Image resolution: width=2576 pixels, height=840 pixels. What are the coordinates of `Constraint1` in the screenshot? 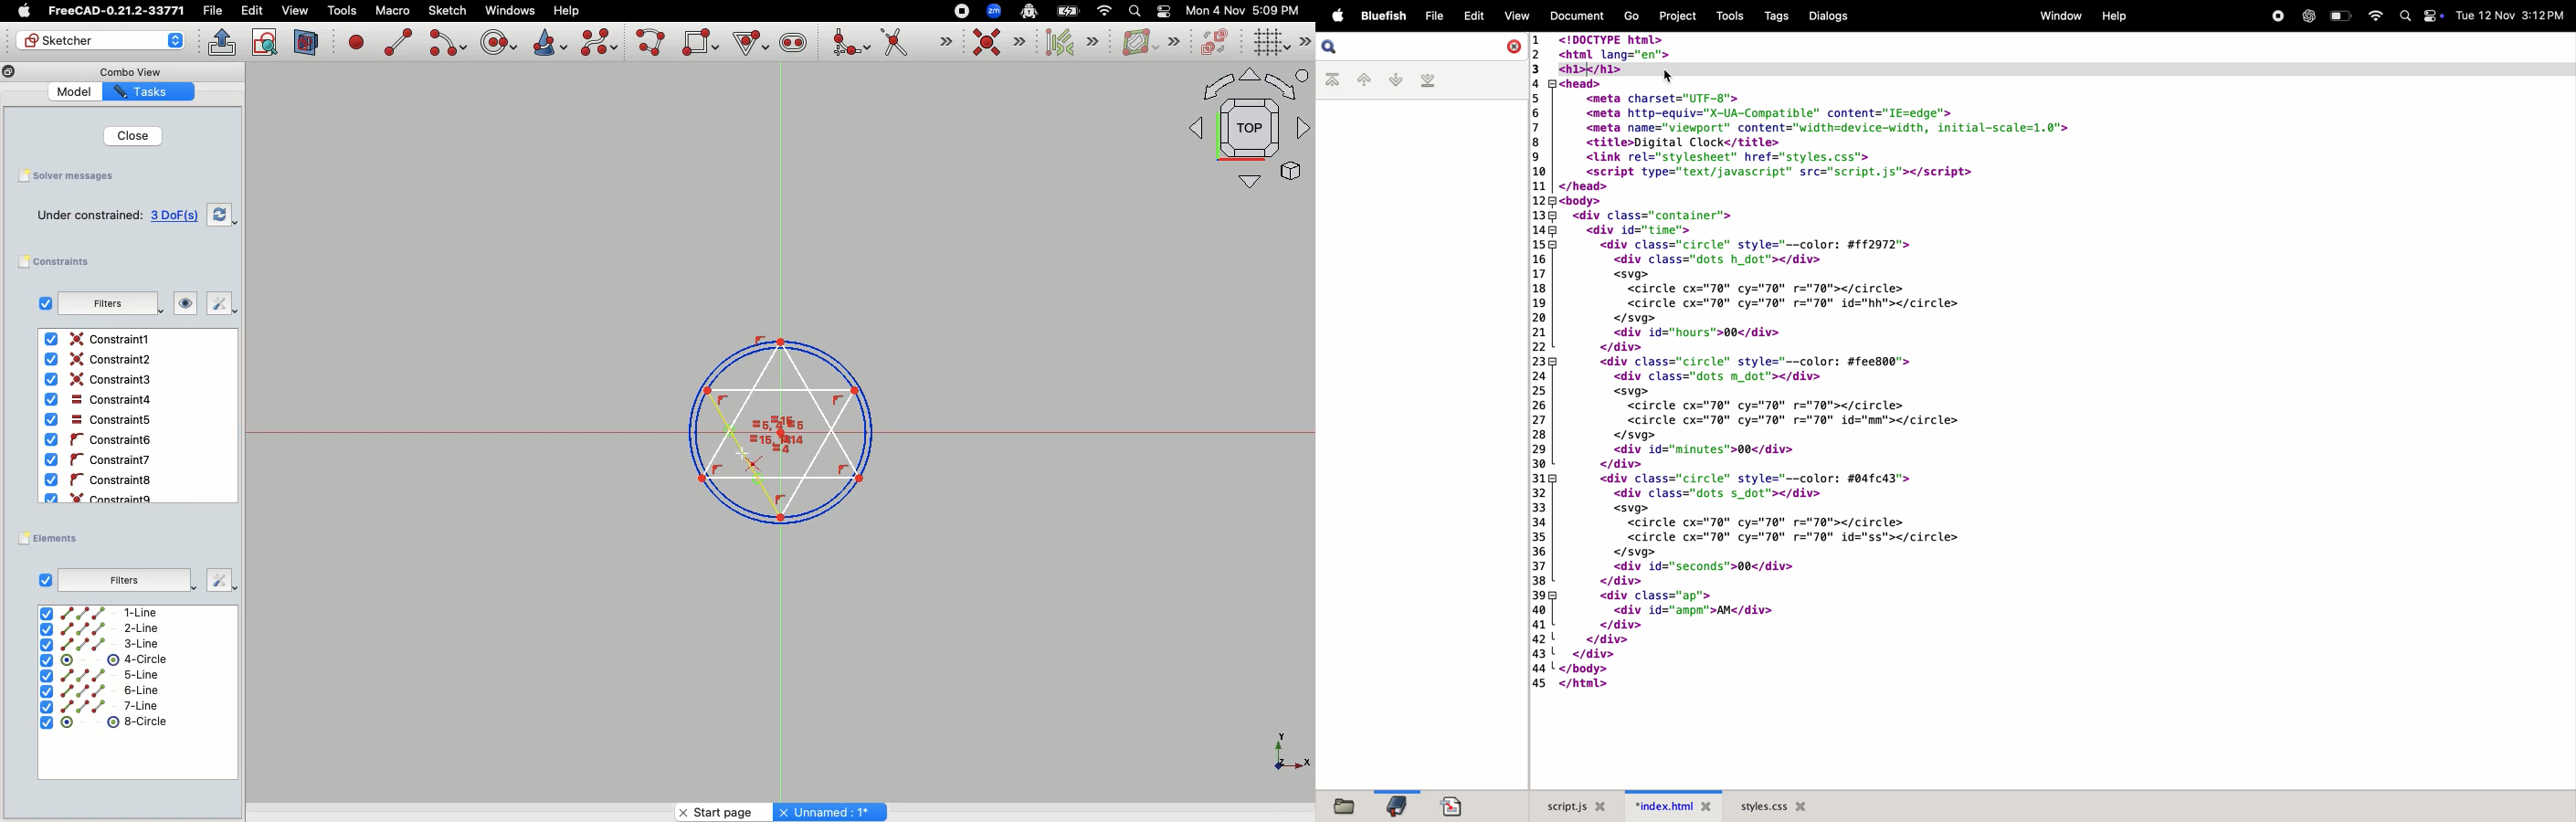 It's located at (100, 340).